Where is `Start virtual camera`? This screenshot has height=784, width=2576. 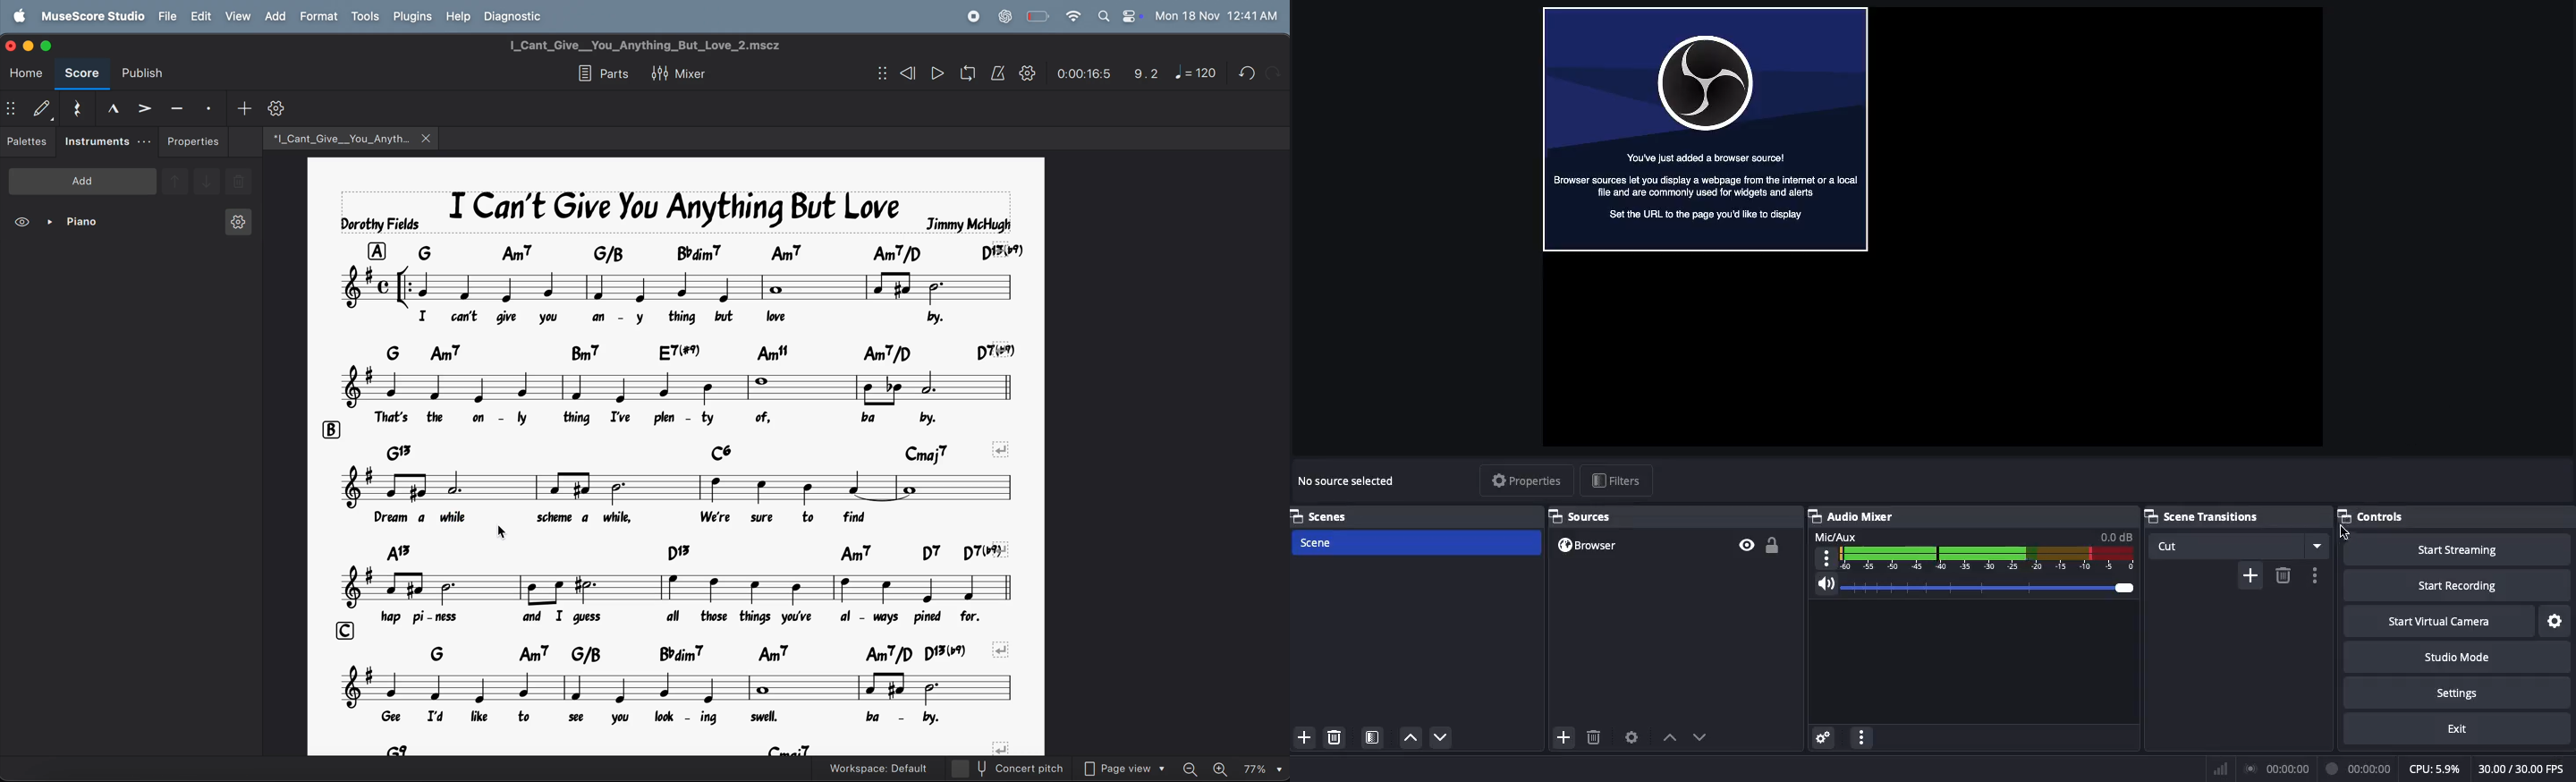 Start virtual camera is located at coordinates (2436, 623).